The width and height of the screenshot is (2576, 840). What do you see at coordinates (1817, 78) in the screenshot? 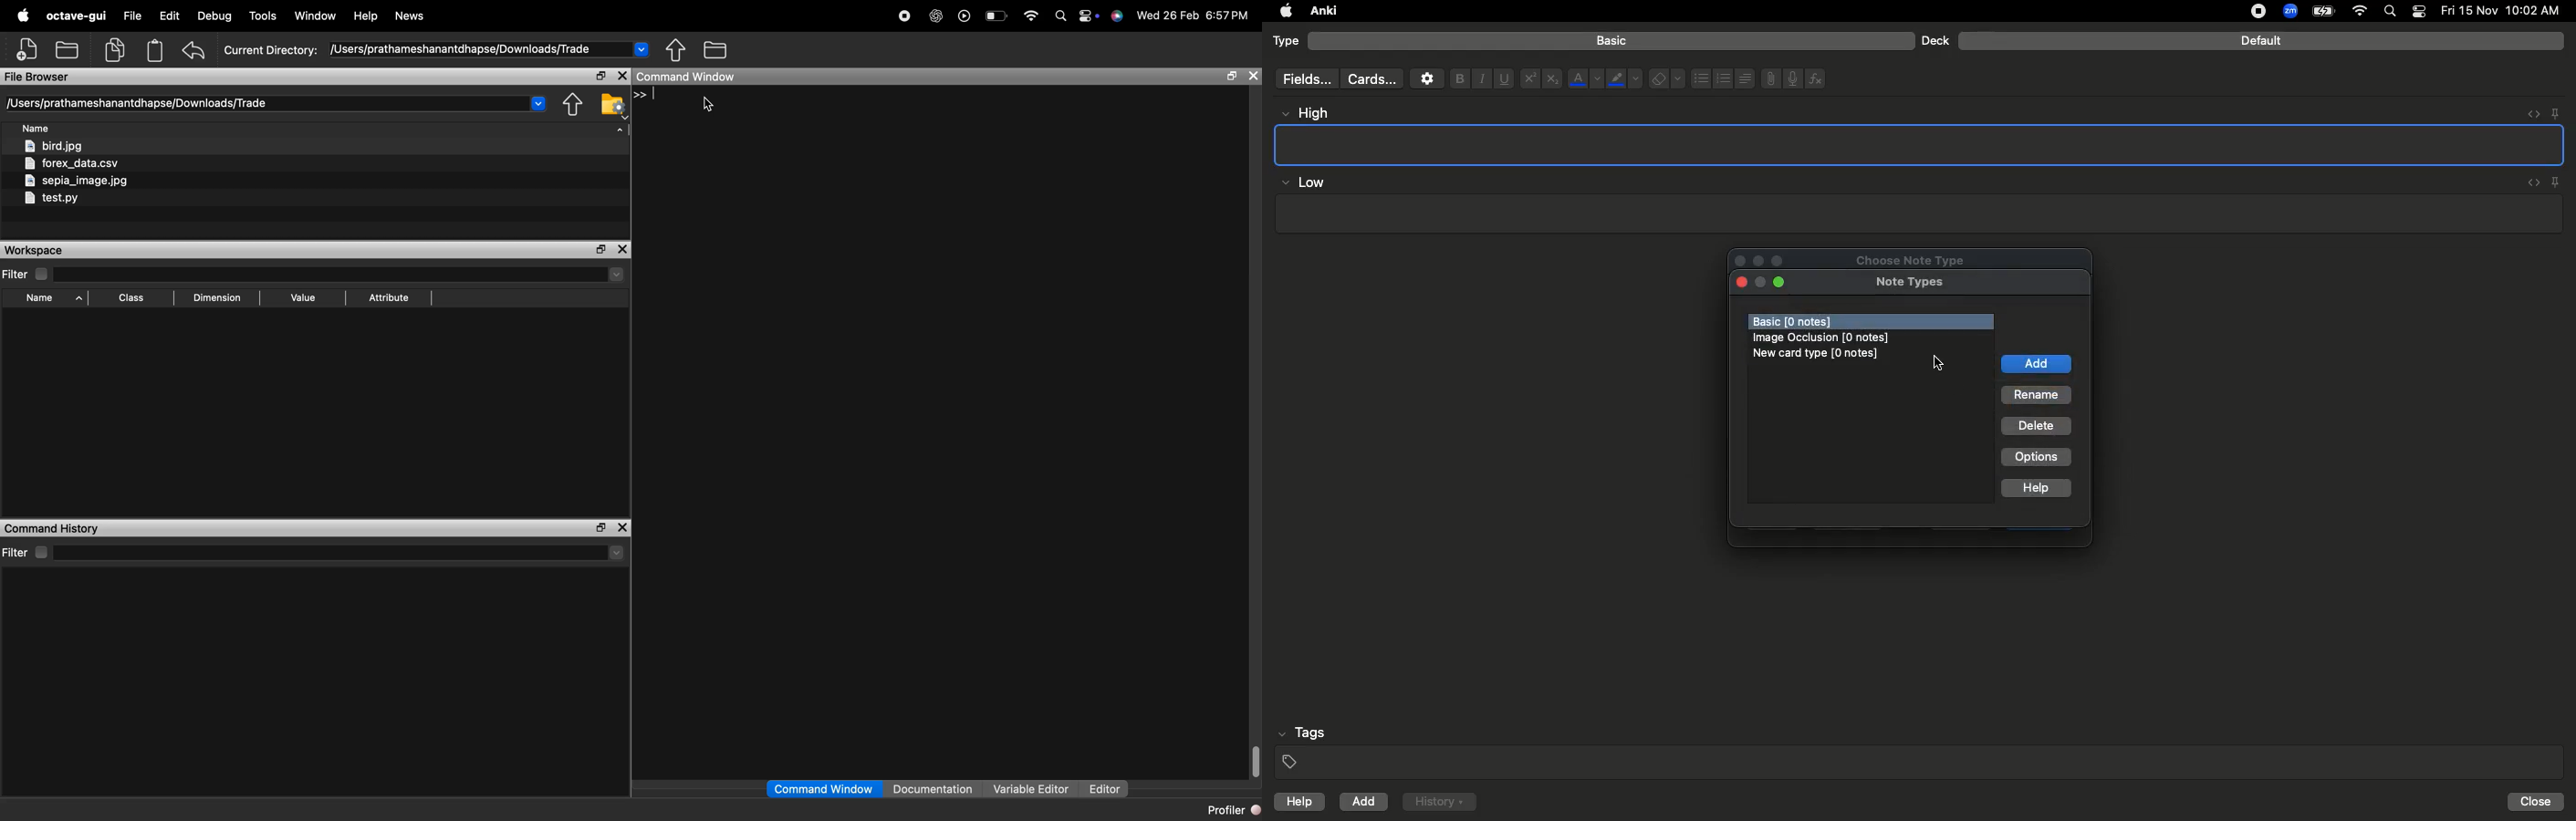
I see `Function` at bounding box center [1817, 78].